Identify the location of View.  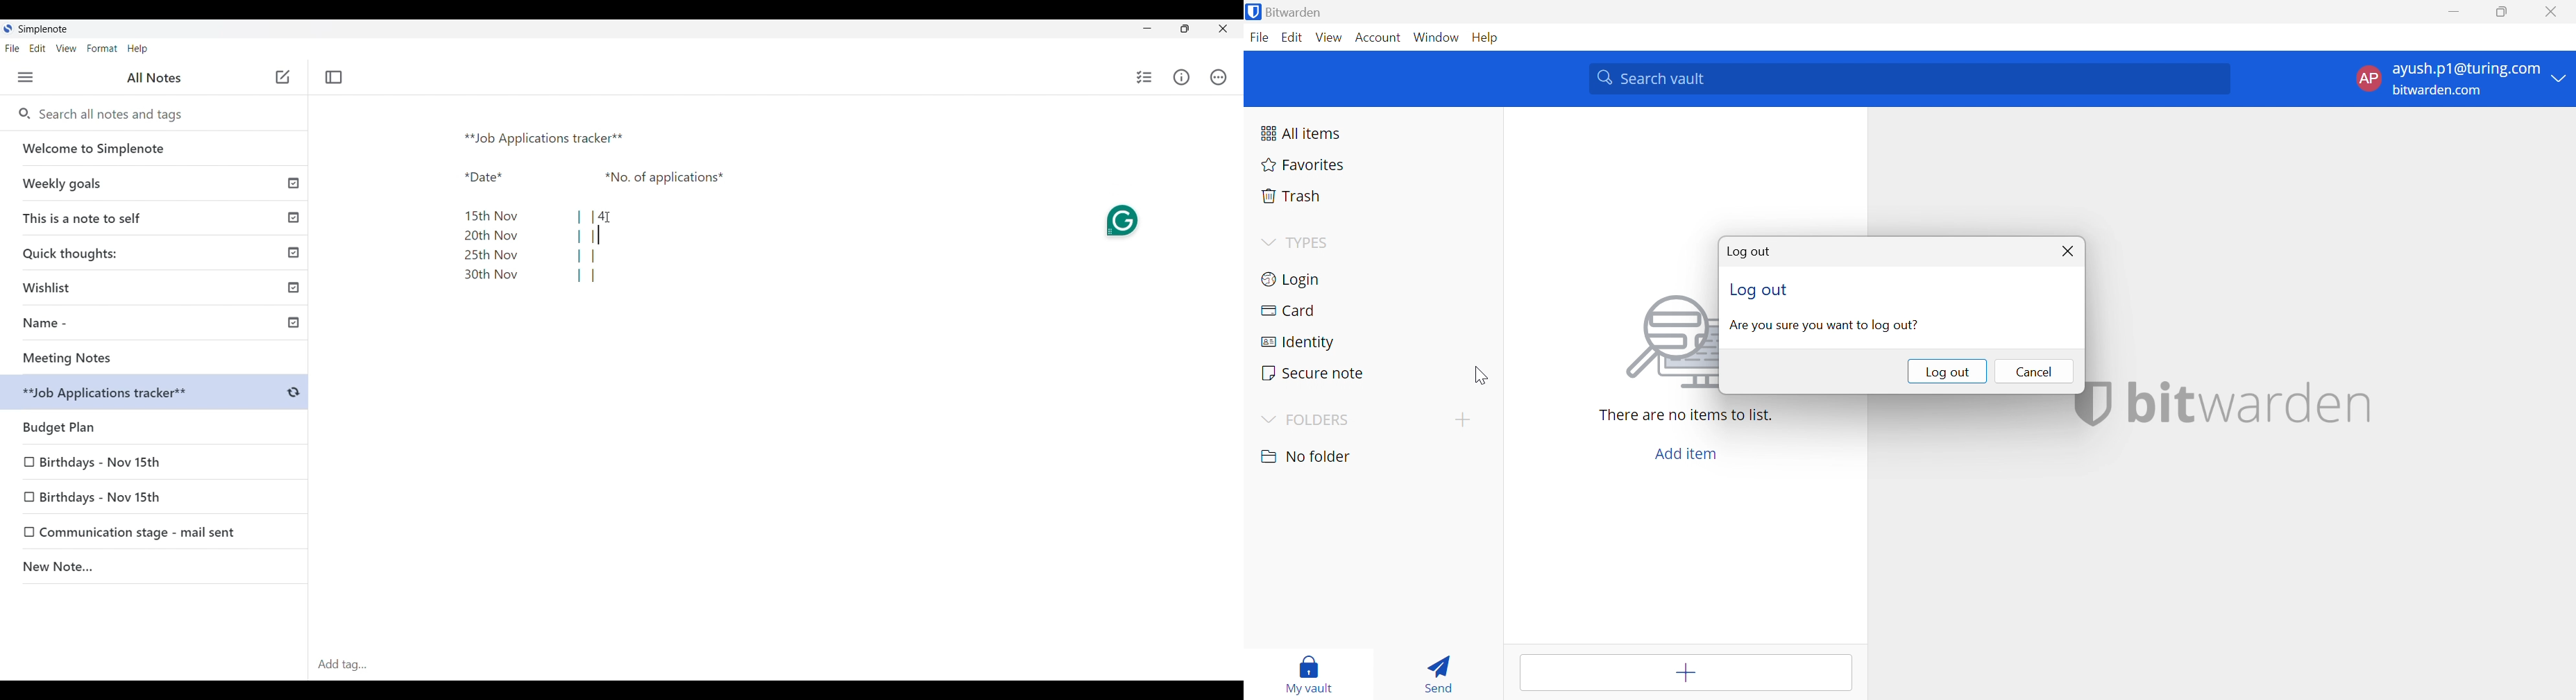
(1330, 38).